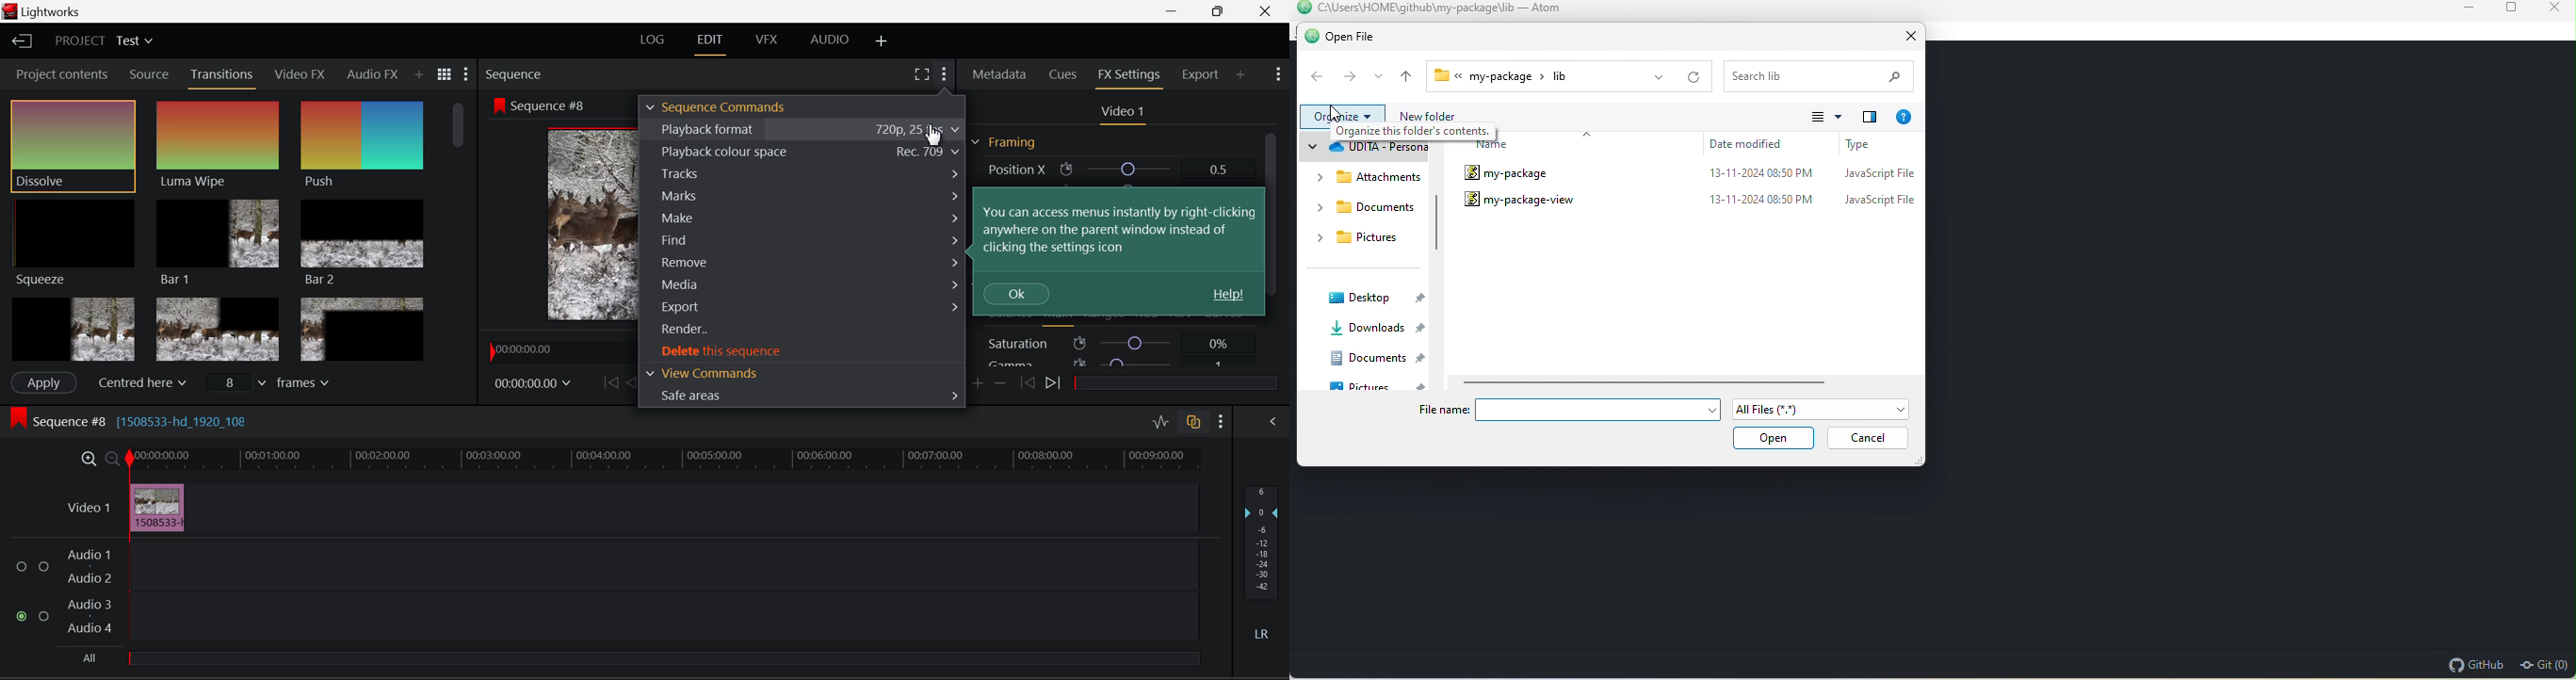 This screenshot has height=700, width=2576. Describe the element at coordinates (1111, 343) in the screenshot. I see `Saturation` at that location.